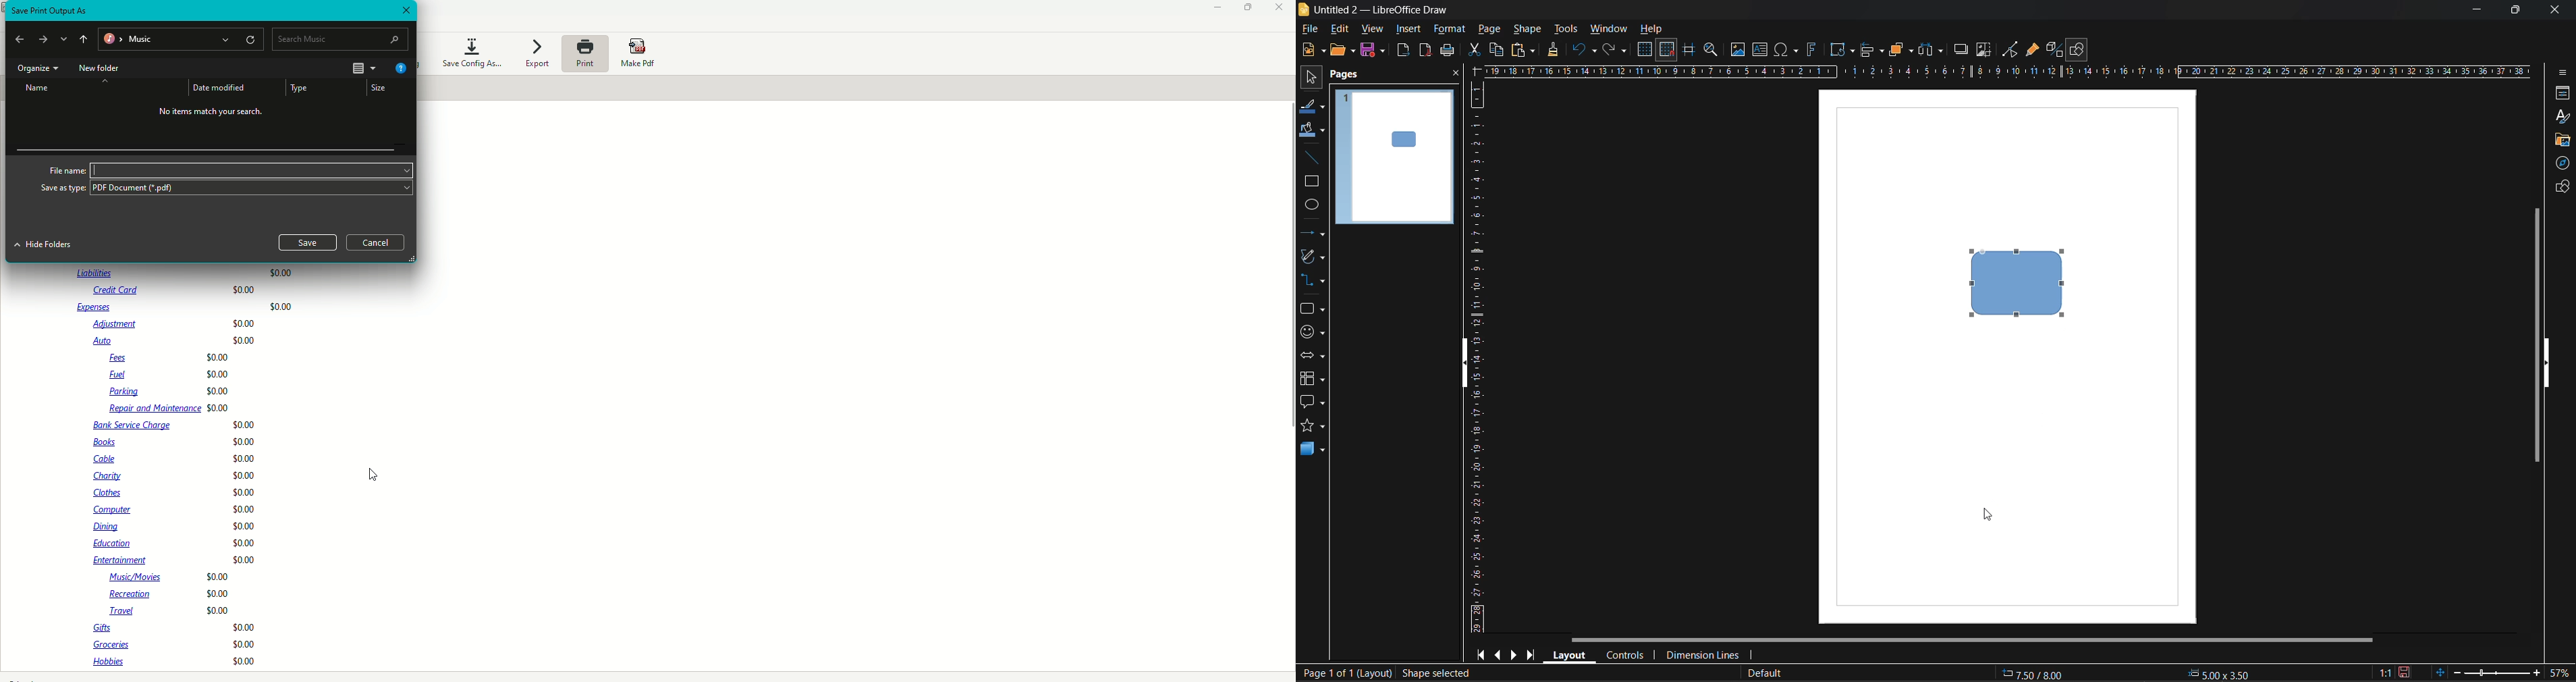 This screenshot has width=2576, height=700. I want to click on File Name, so click(65, 169).